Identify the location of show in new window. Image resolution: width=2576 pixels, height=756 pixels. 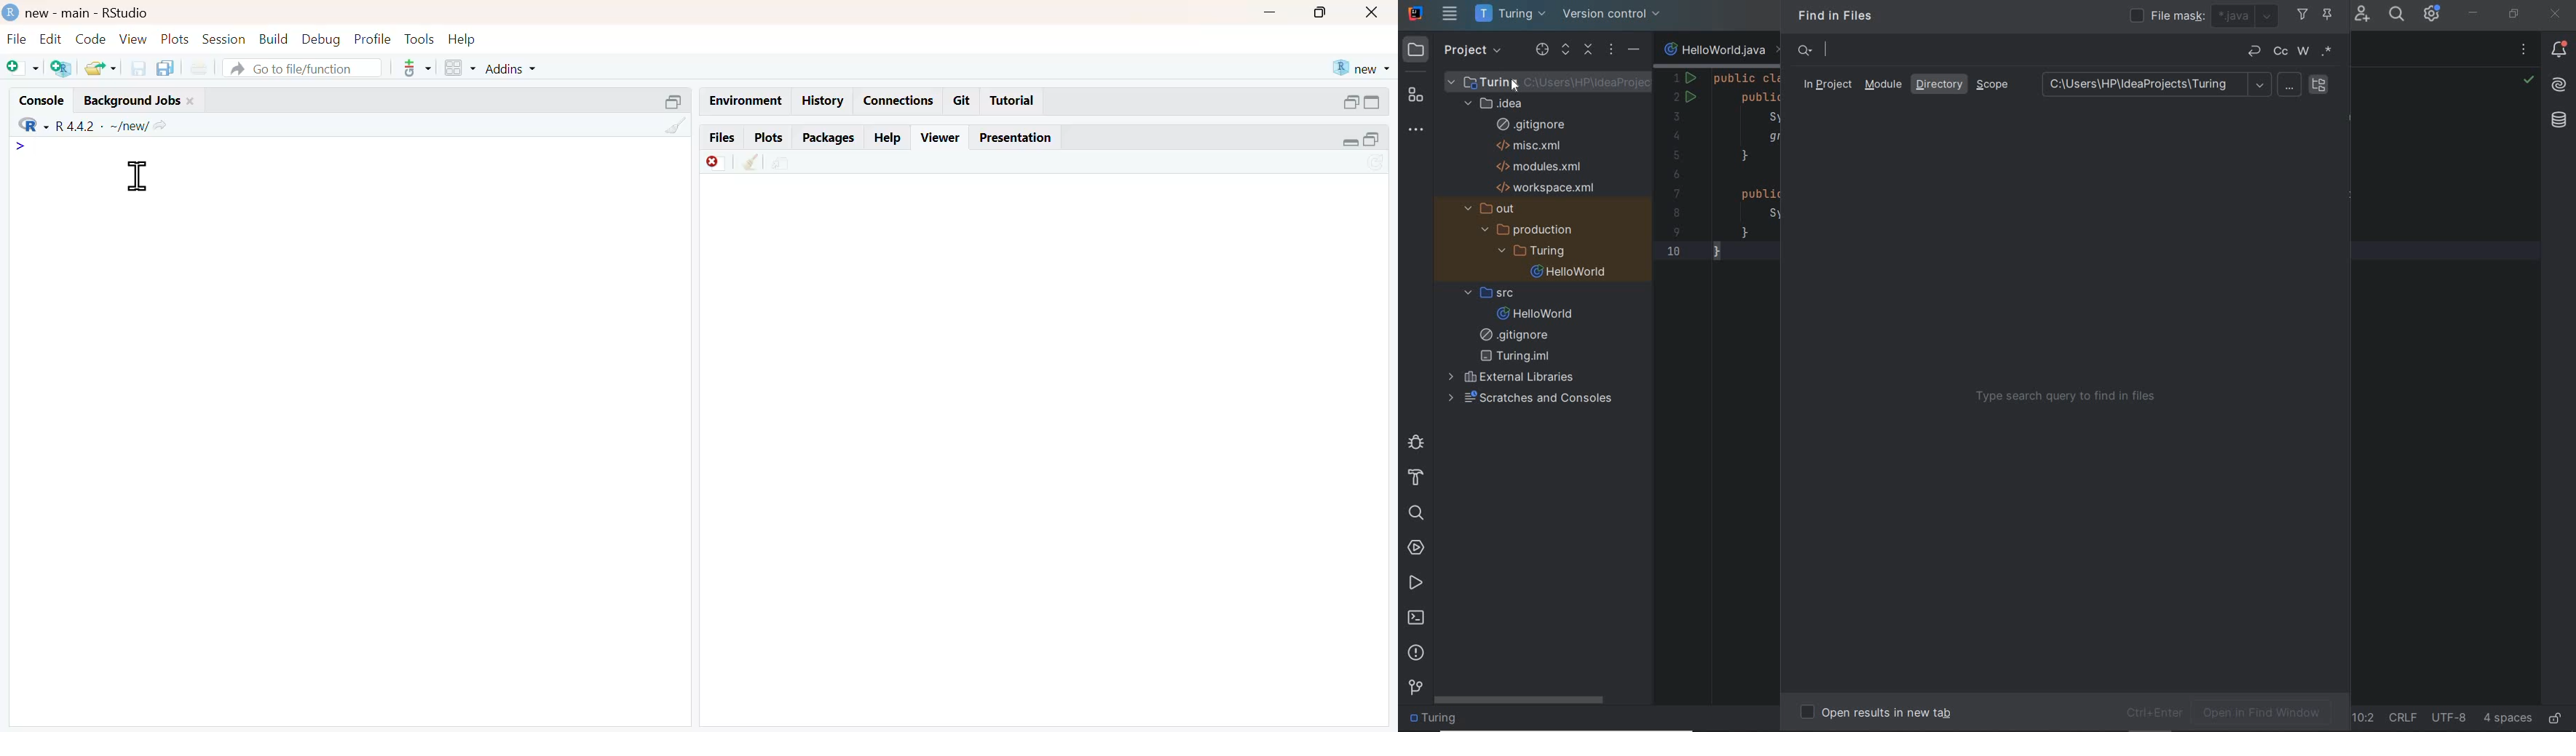
(783, 162).